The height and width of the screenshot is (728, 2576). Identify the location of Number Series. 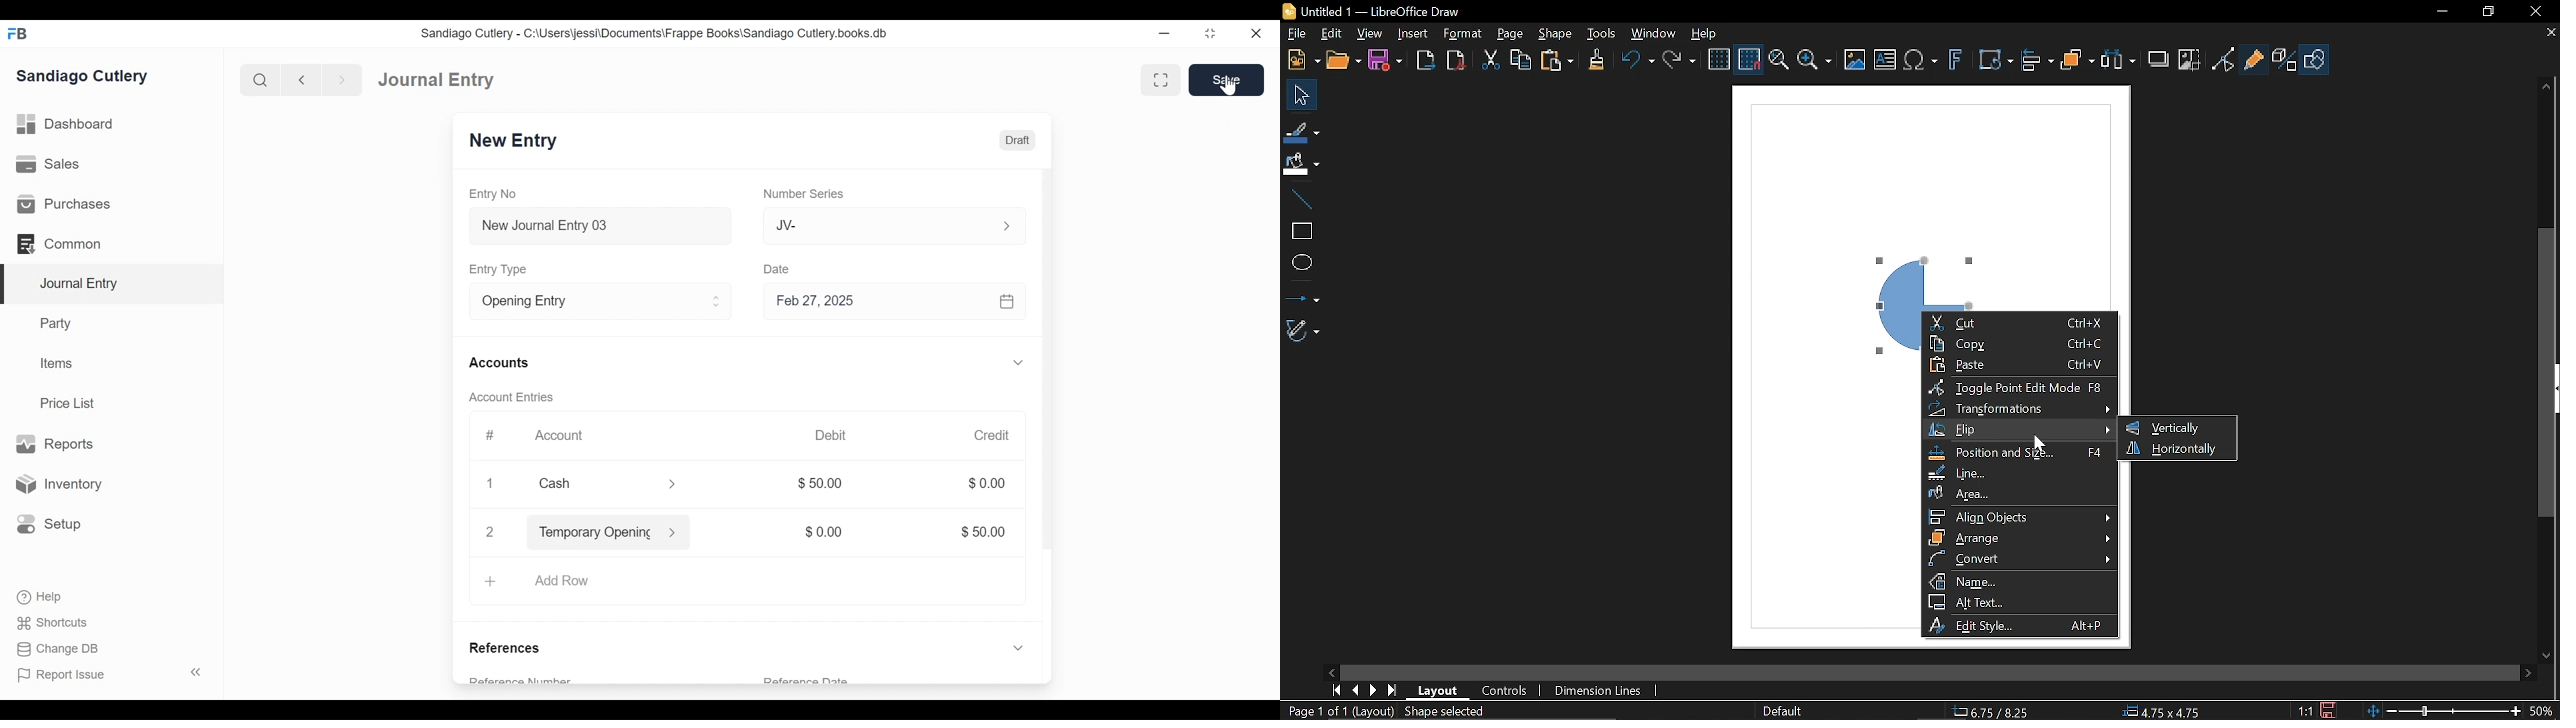
(802, 195).